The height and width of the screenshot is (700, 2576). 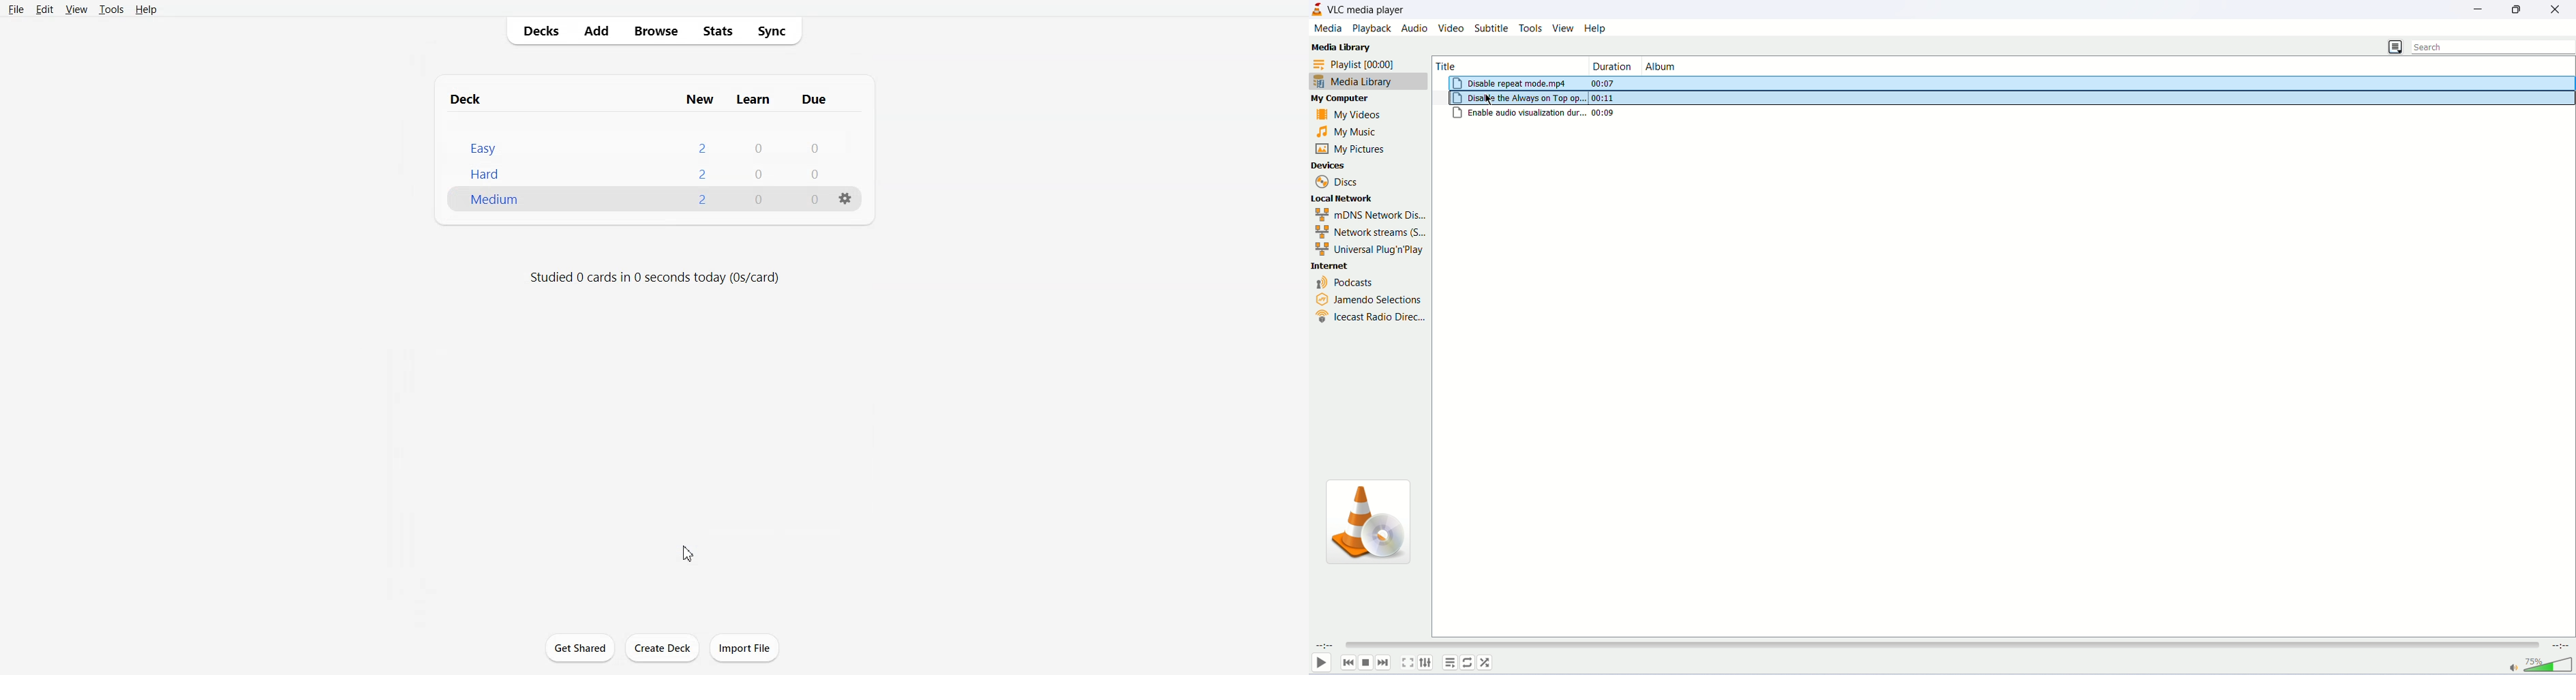 I want to click on previous, so click(x=1348, y=662).